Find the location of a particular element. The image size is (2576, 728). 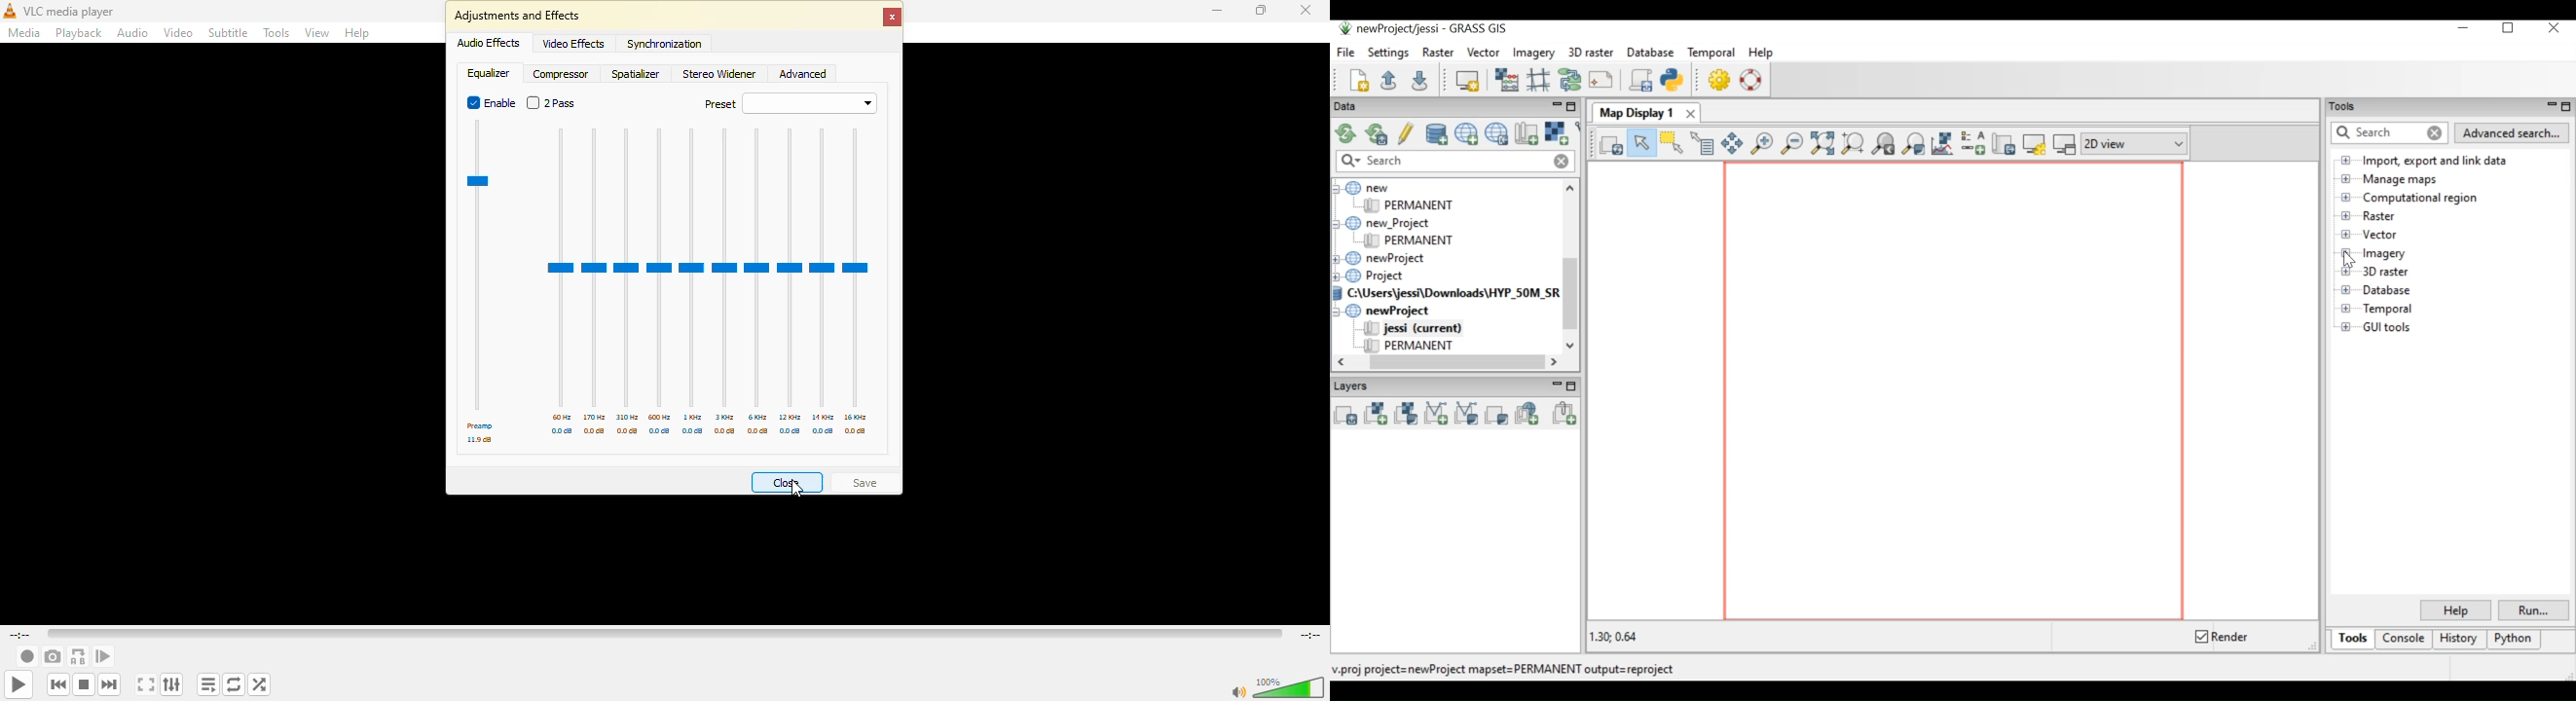

adjustor is located at coordinates (692, 268).